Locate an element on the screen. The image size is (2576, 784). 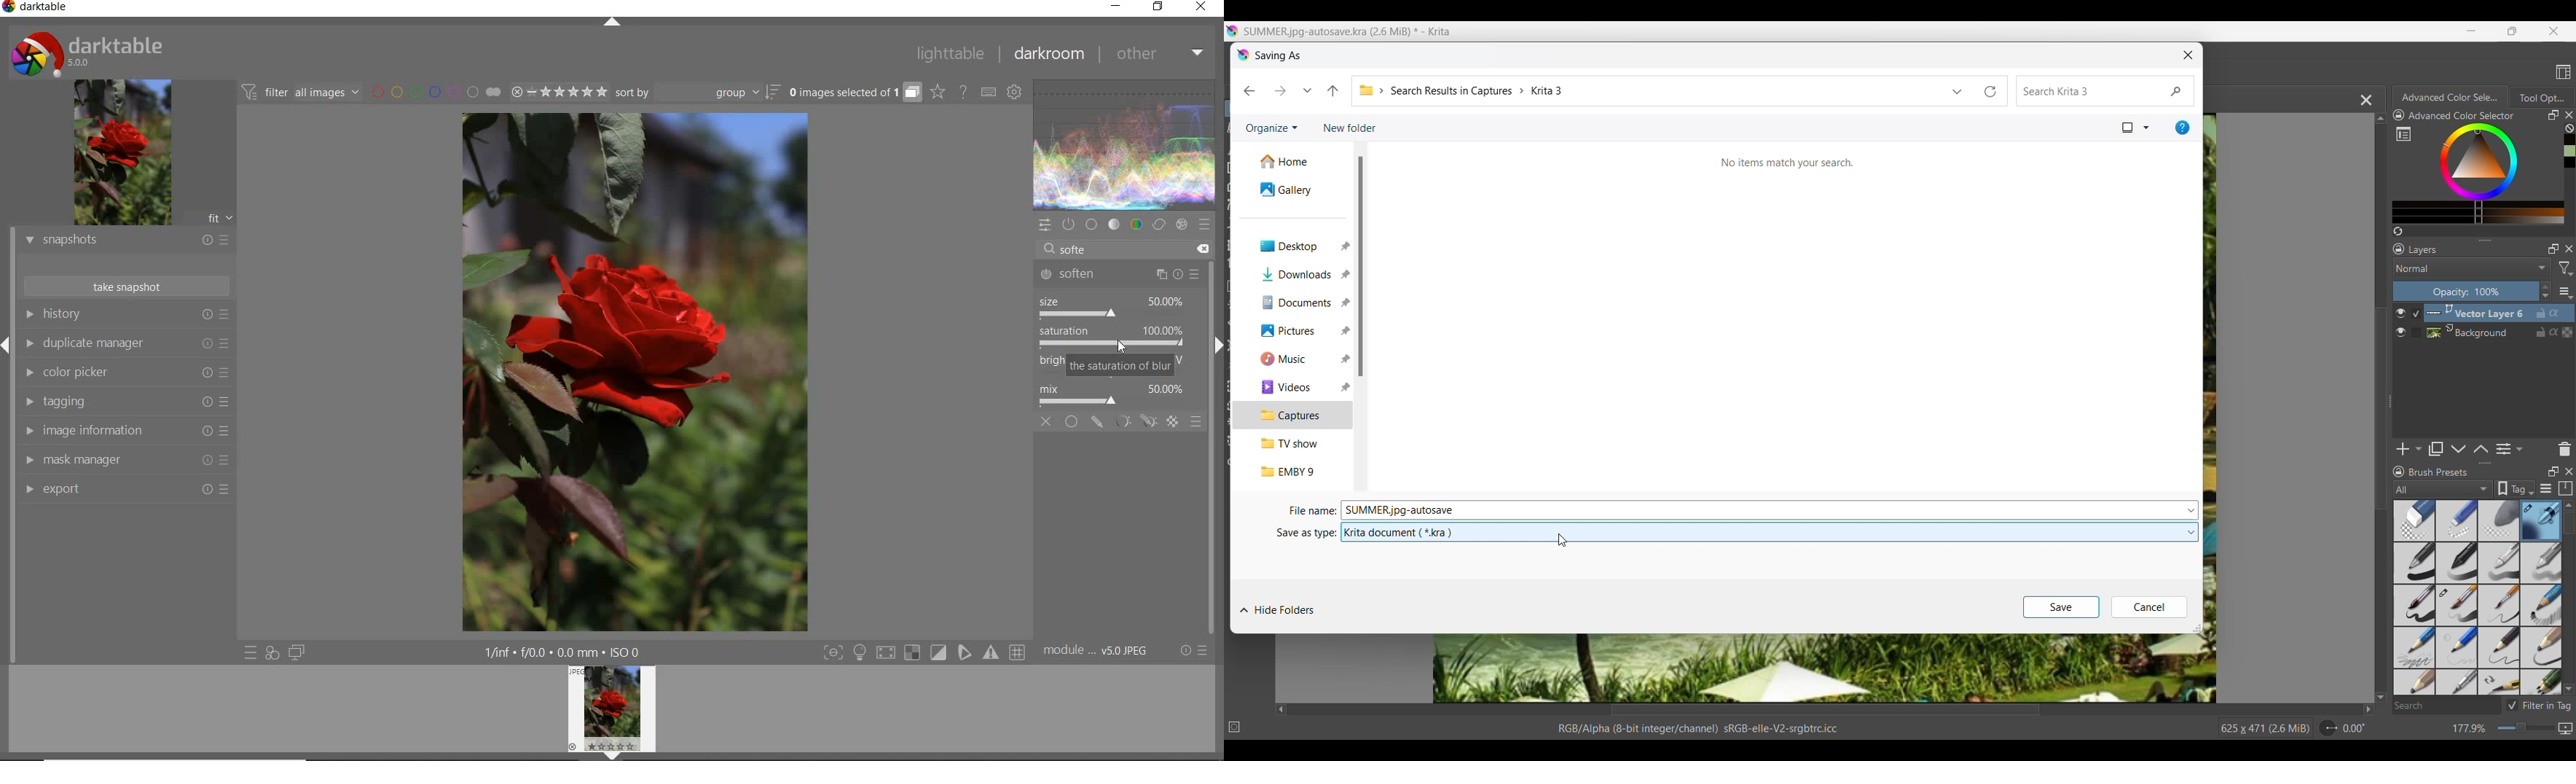
show global preferences is located at coordinates (1013, 93).